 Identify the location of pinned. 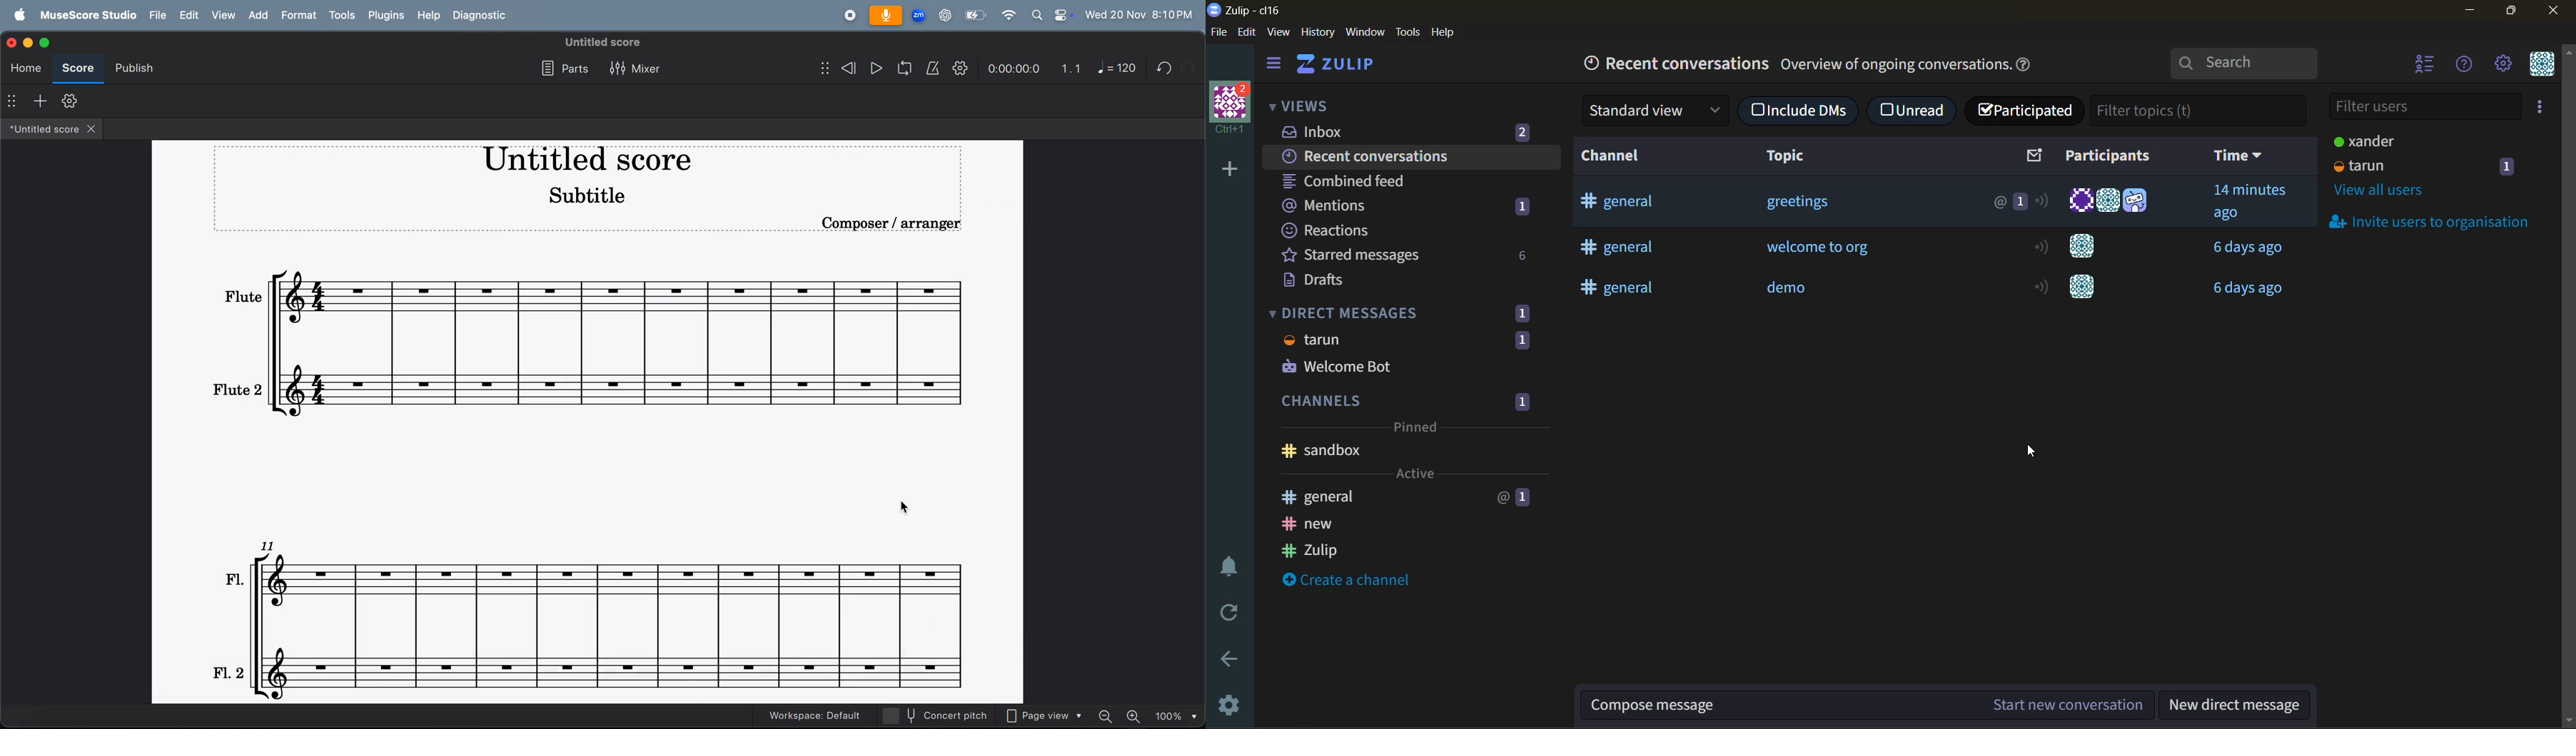
(1417, 427).